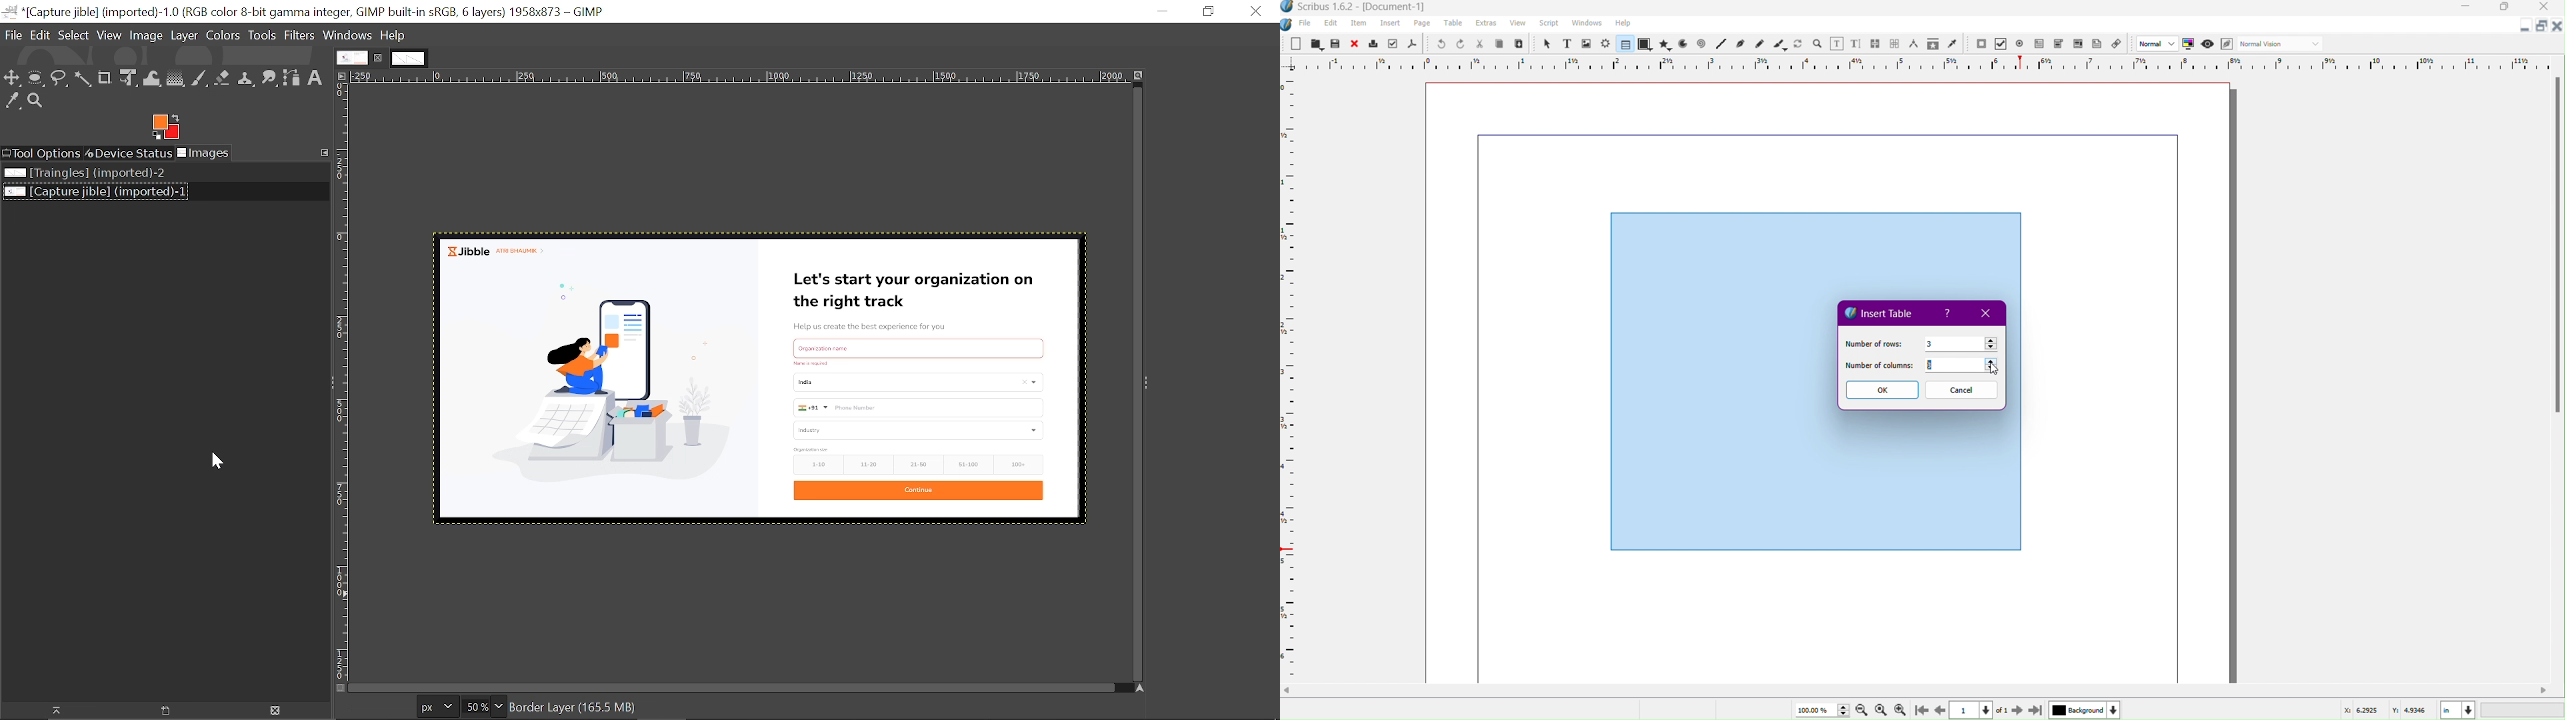  I want to click on Scrollbar, so click(1923, 691).